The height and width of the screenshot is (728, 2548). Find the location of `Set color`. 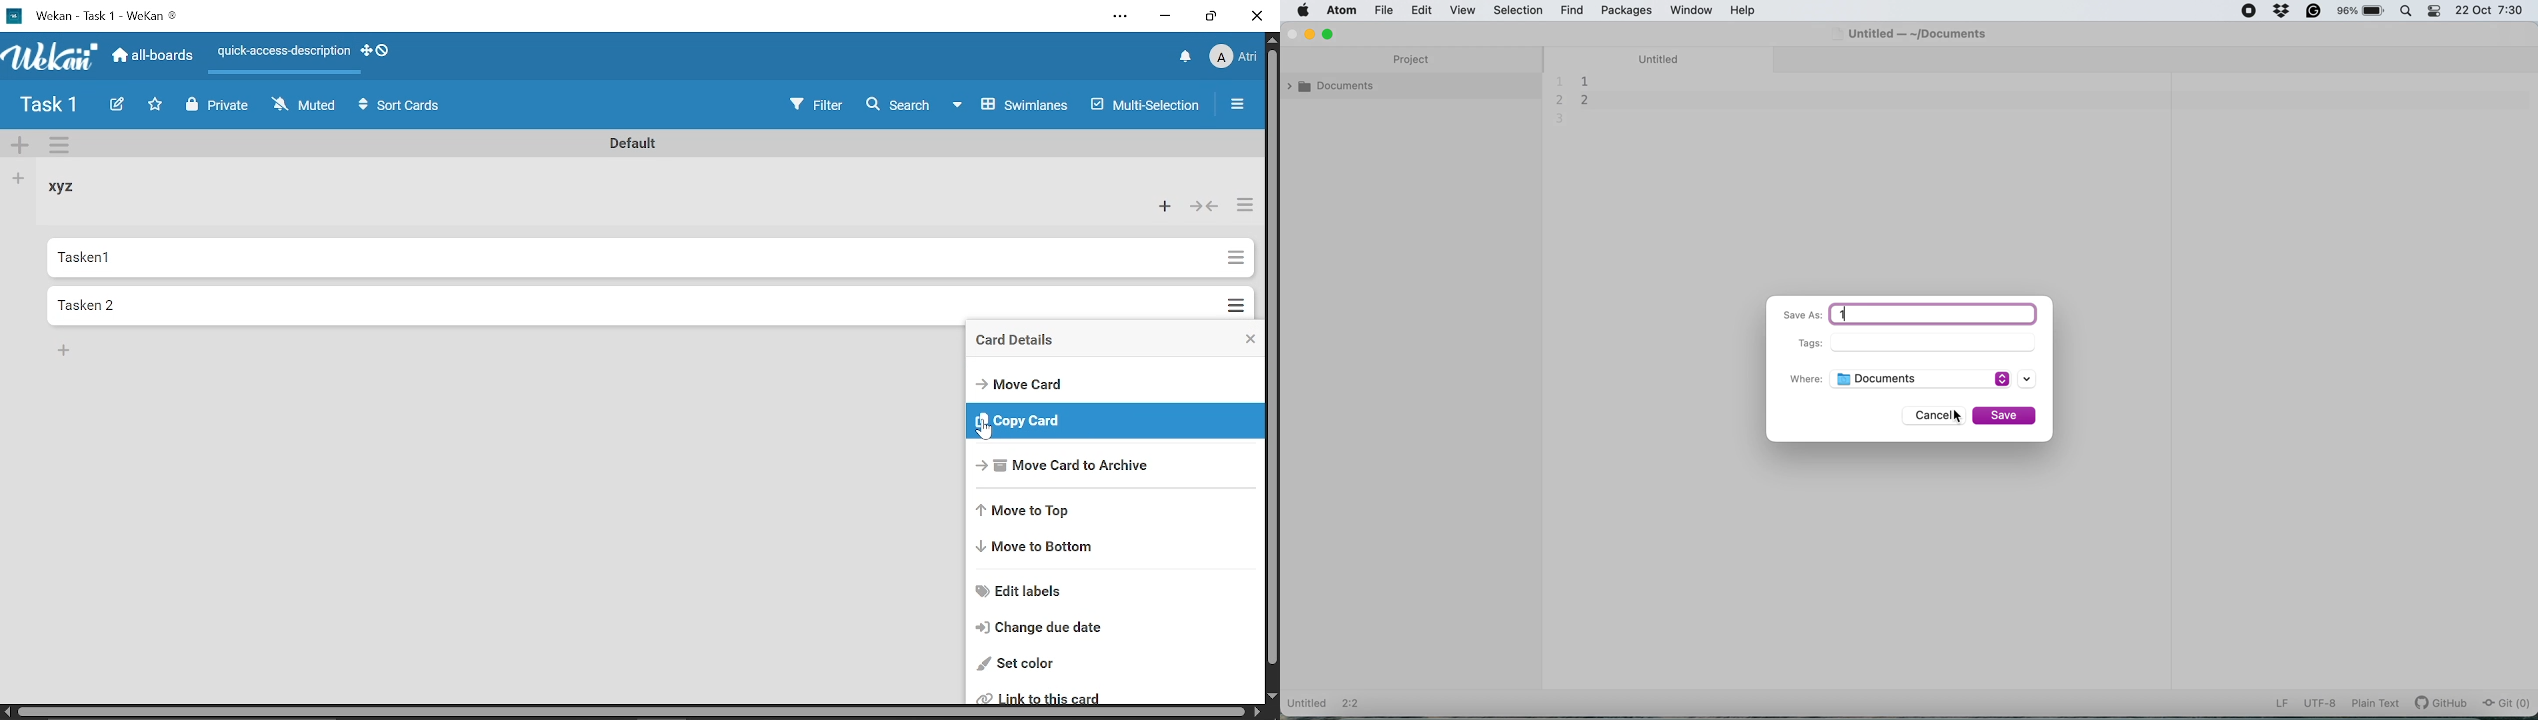

Set color is located at coordinates (1110, 664).